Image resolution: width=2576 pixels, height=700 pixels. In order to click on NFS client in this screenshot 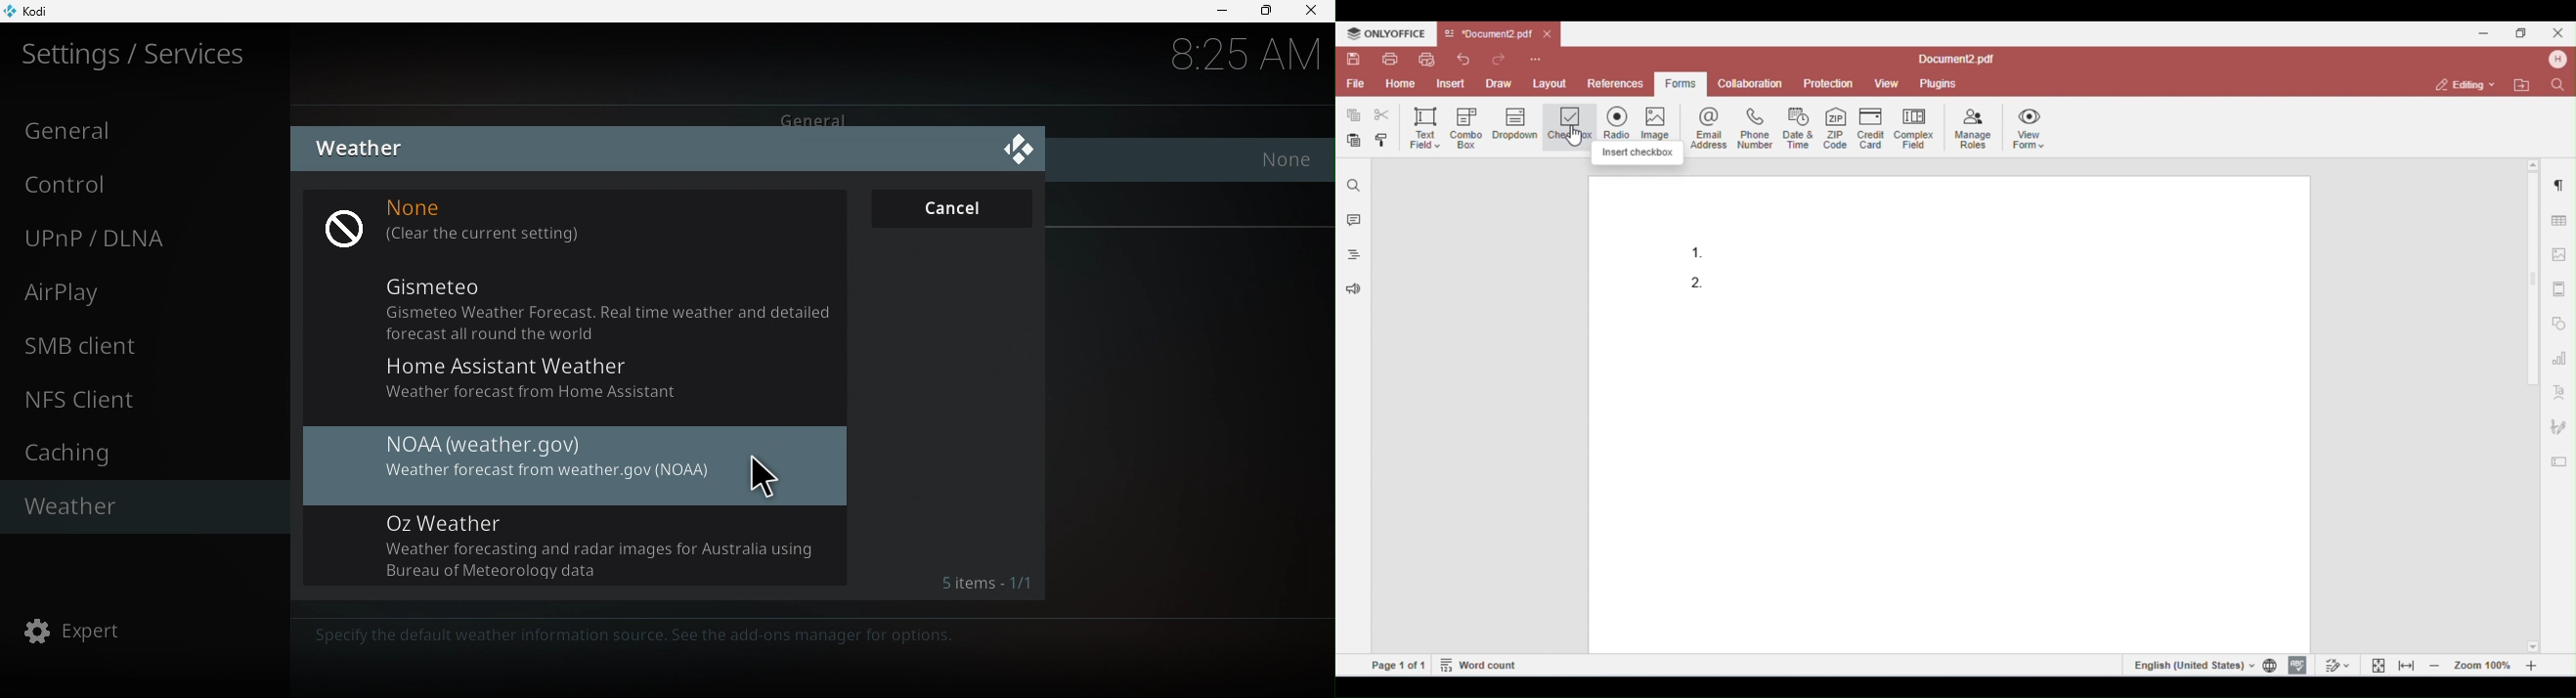, I will do `click(143, 396)`.